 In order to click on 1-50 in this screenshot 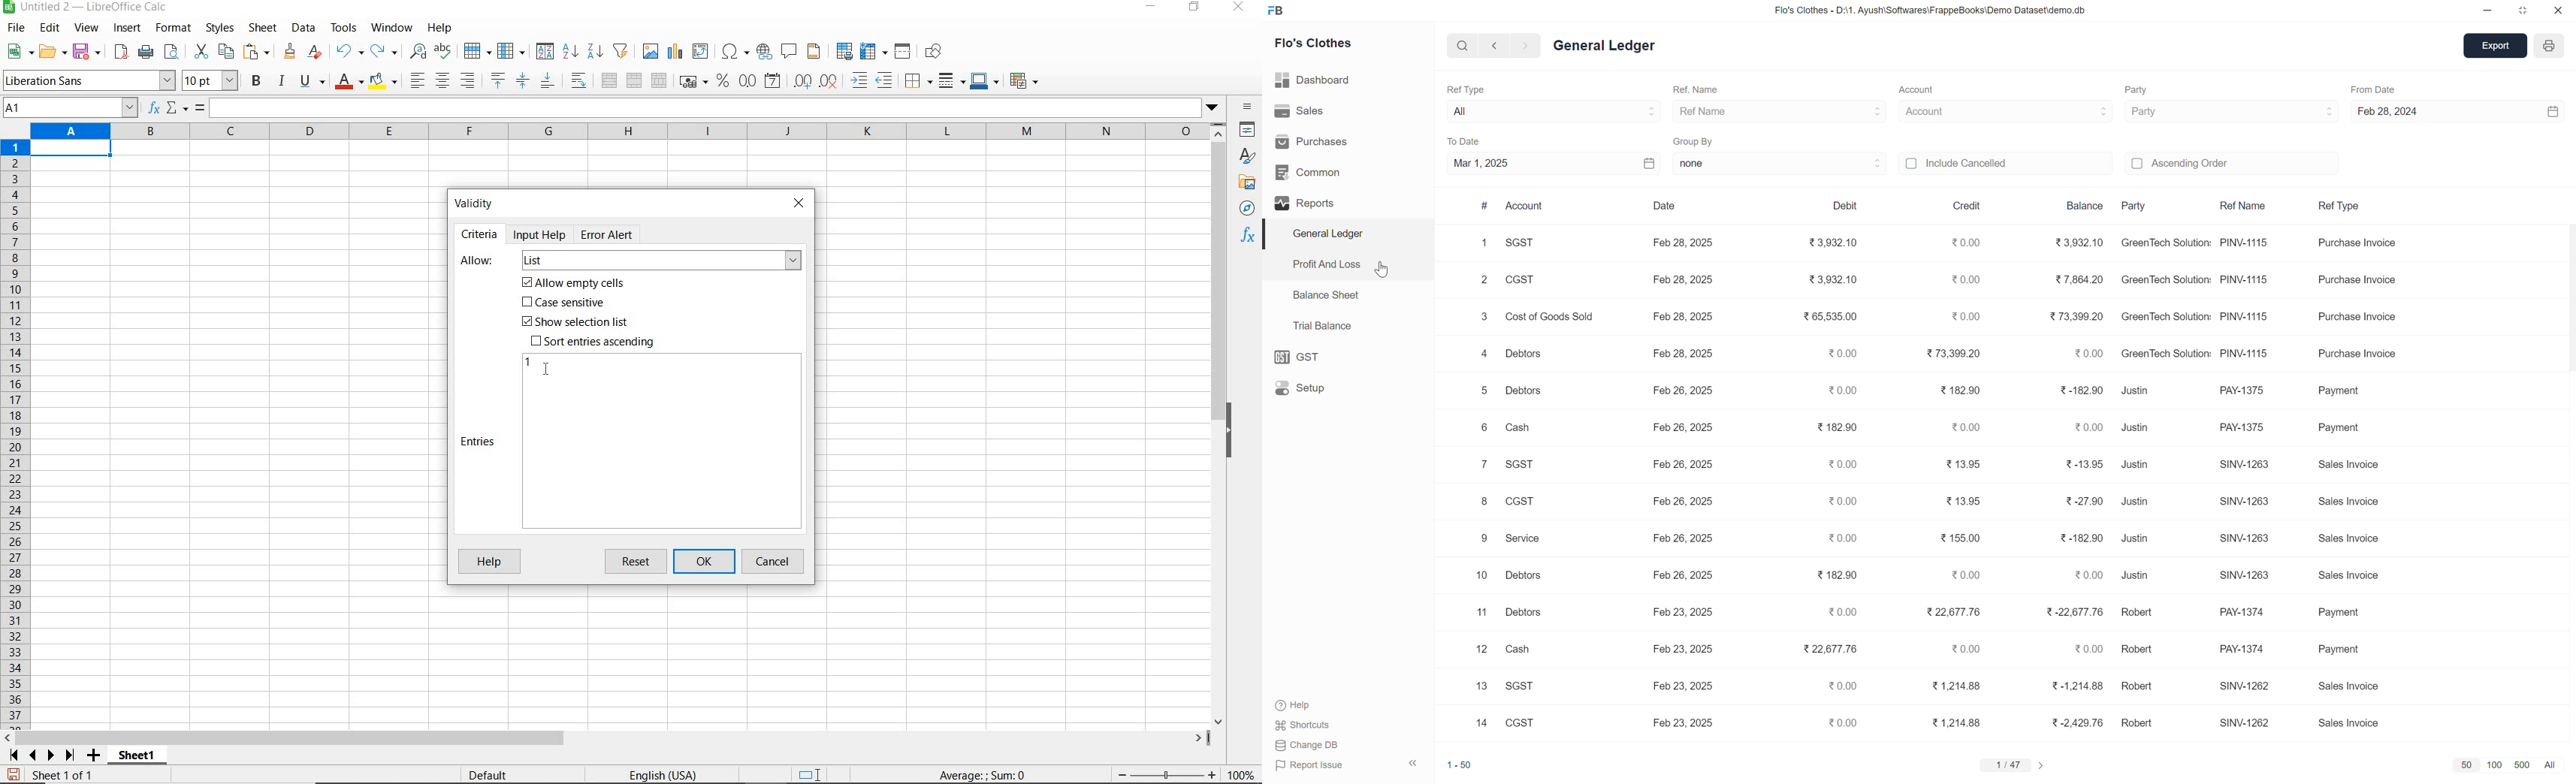, I will do `click(1465, 762)`.